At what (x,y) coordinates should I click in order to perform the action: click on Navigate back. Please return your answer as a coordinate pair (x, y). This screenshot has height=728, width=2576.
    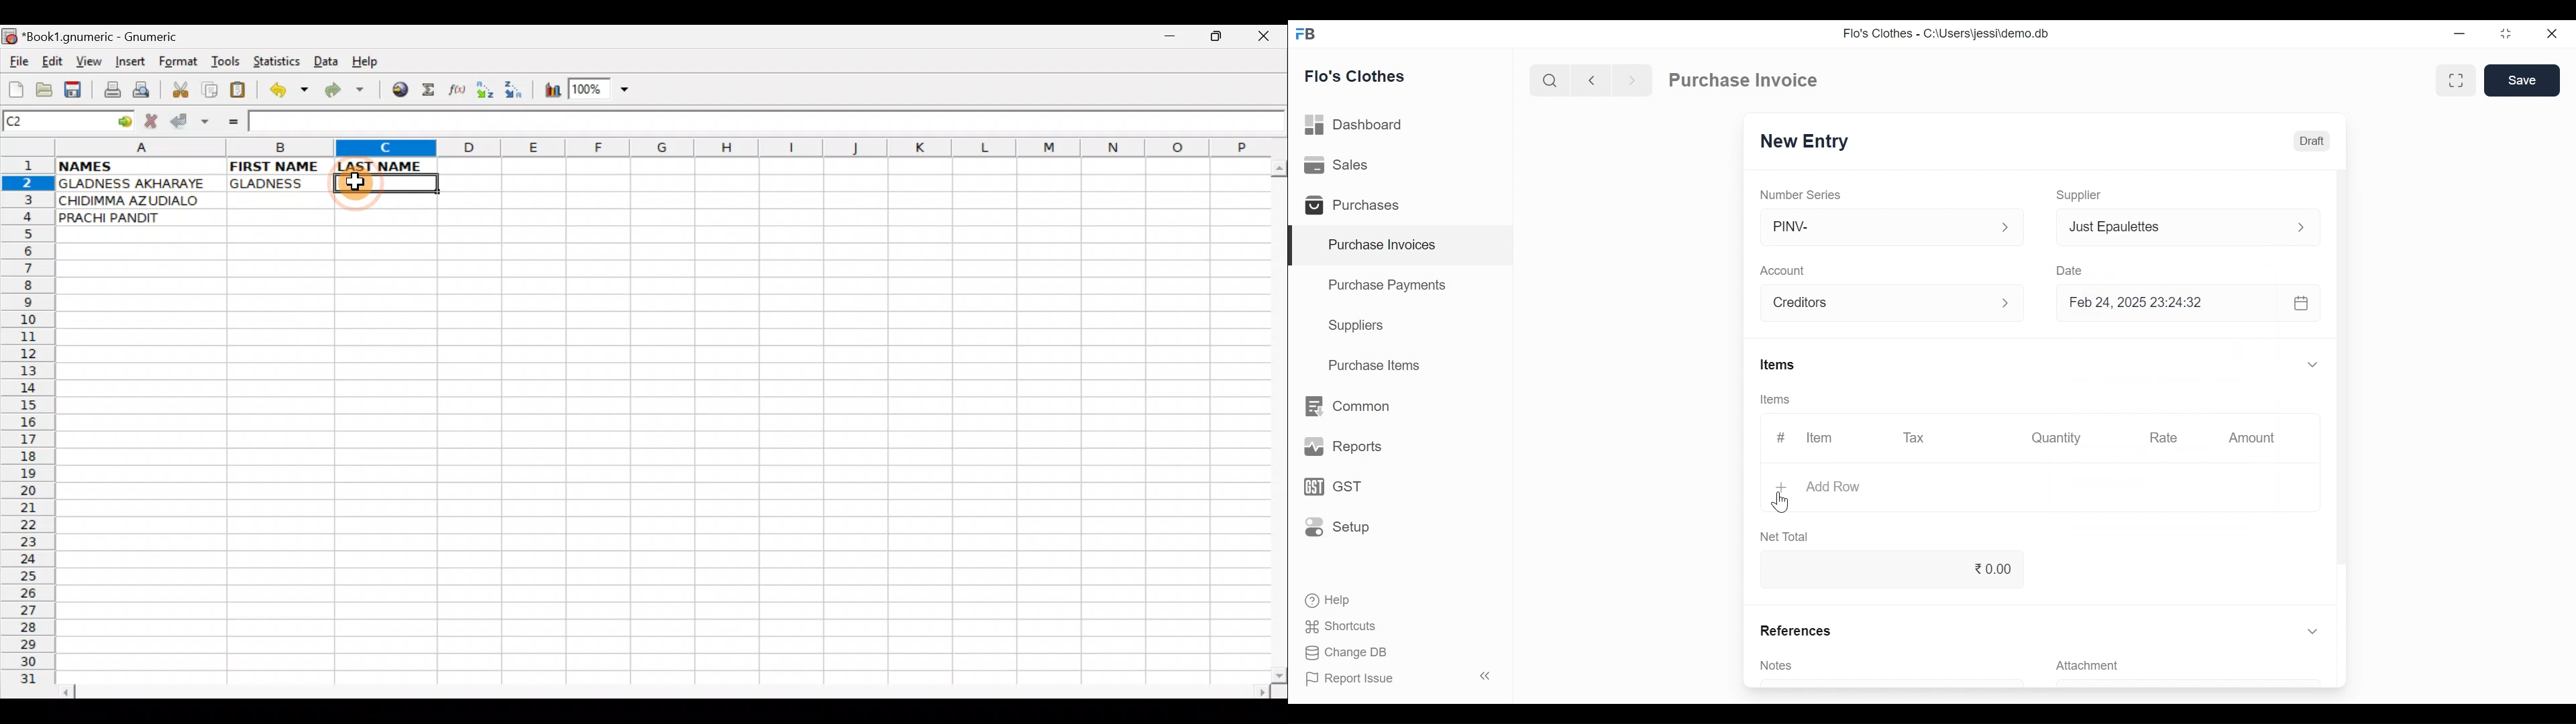
    Looking at the image, I should click on (1589, 80).